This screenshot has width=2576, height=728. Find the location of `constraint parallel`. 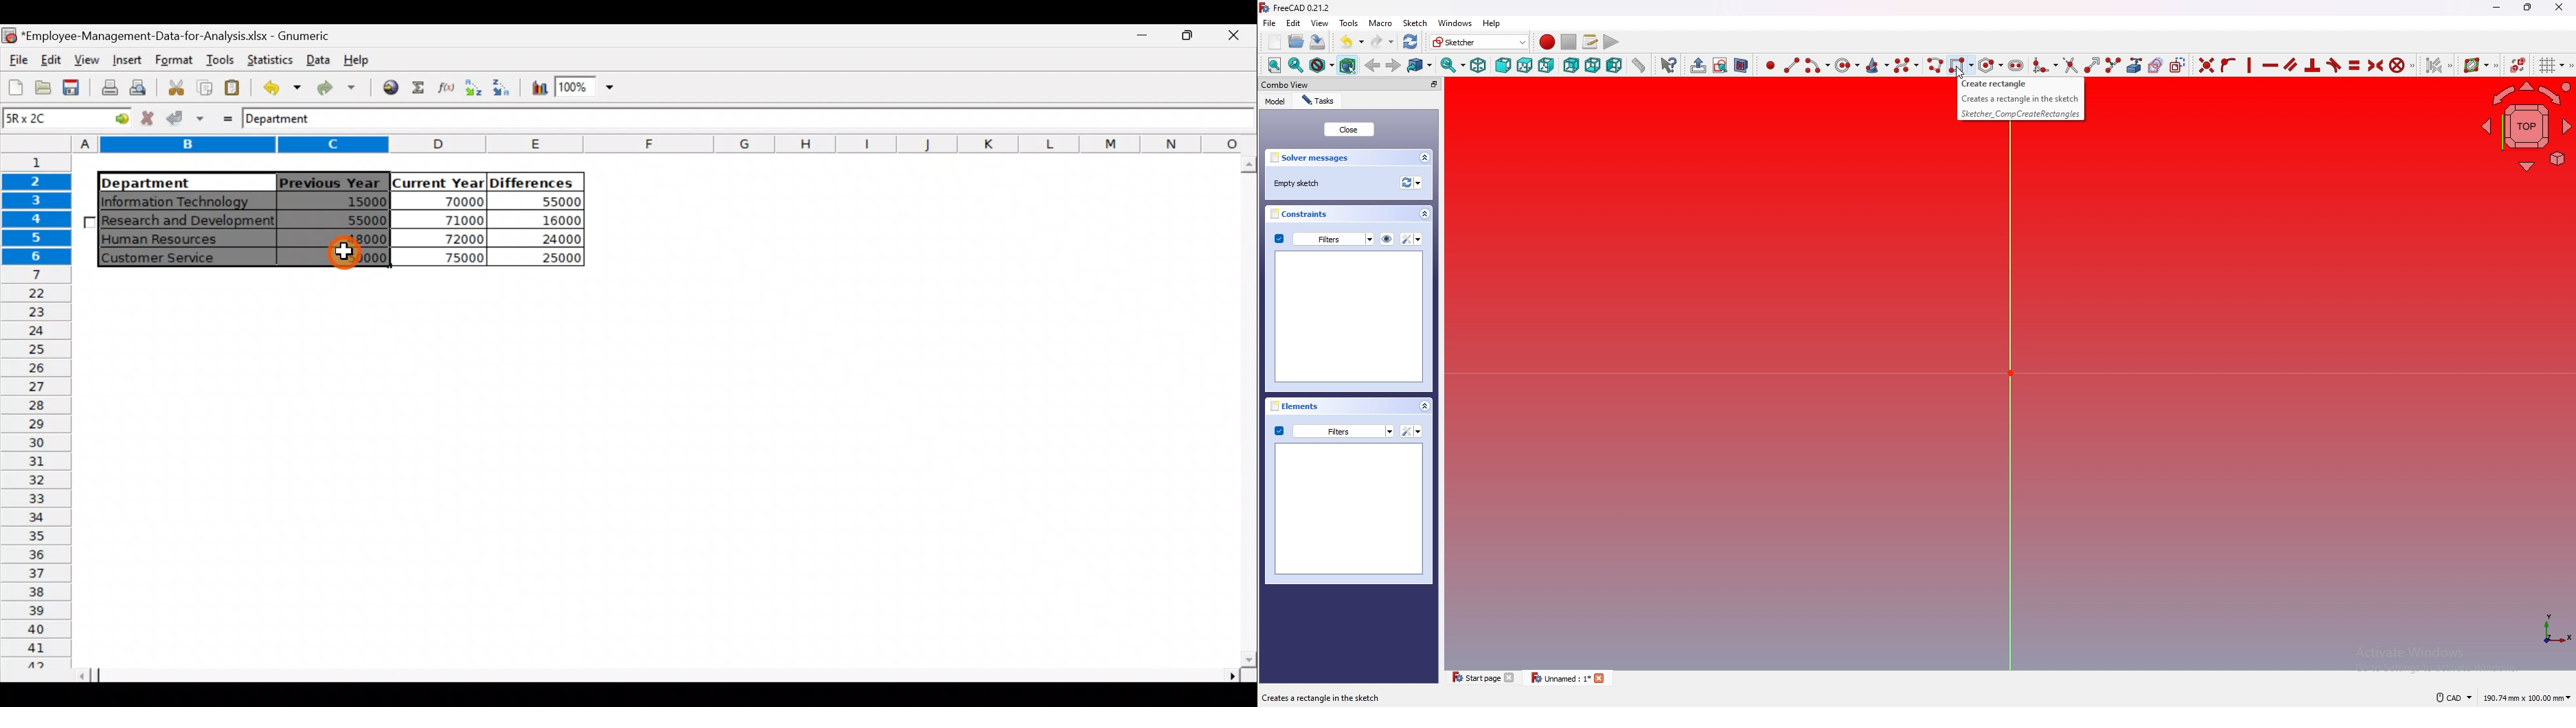

constraint parallel is located at coordinates (2292, 65).